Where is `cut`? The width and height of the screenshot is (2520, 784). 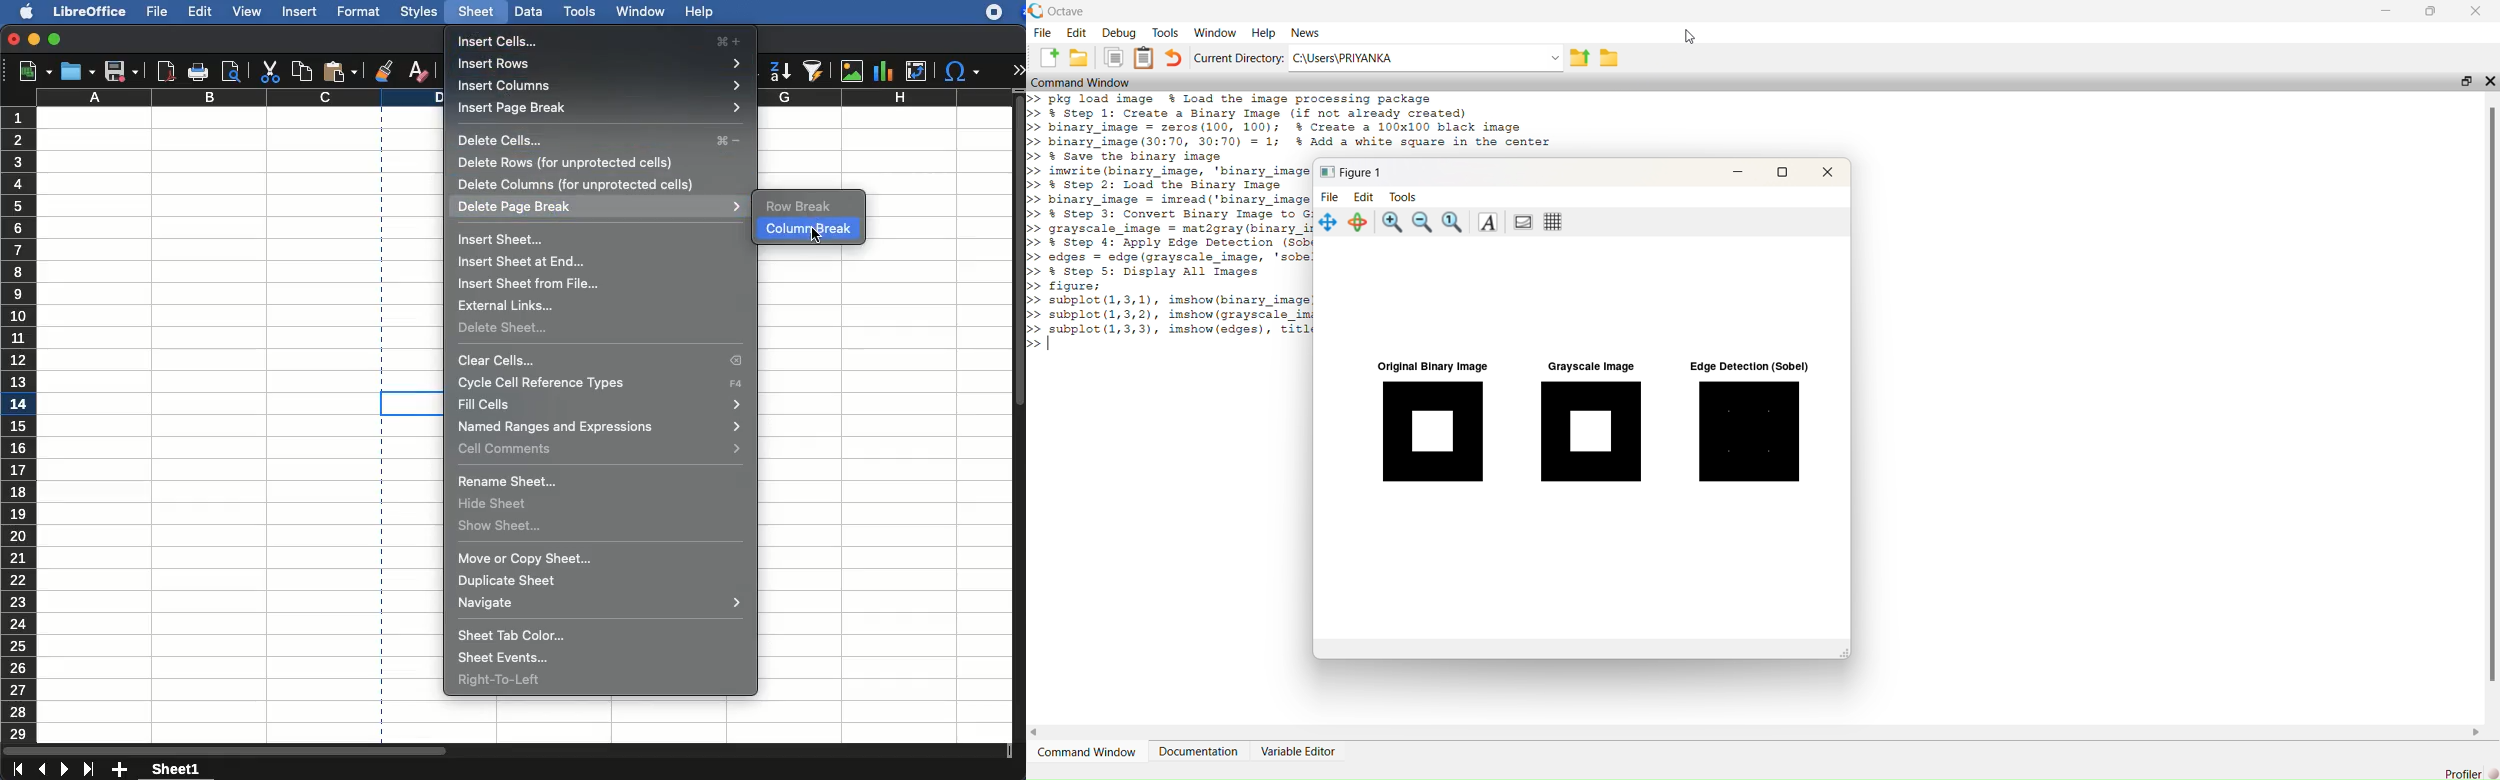
cut is located at coordinates (269, 73).